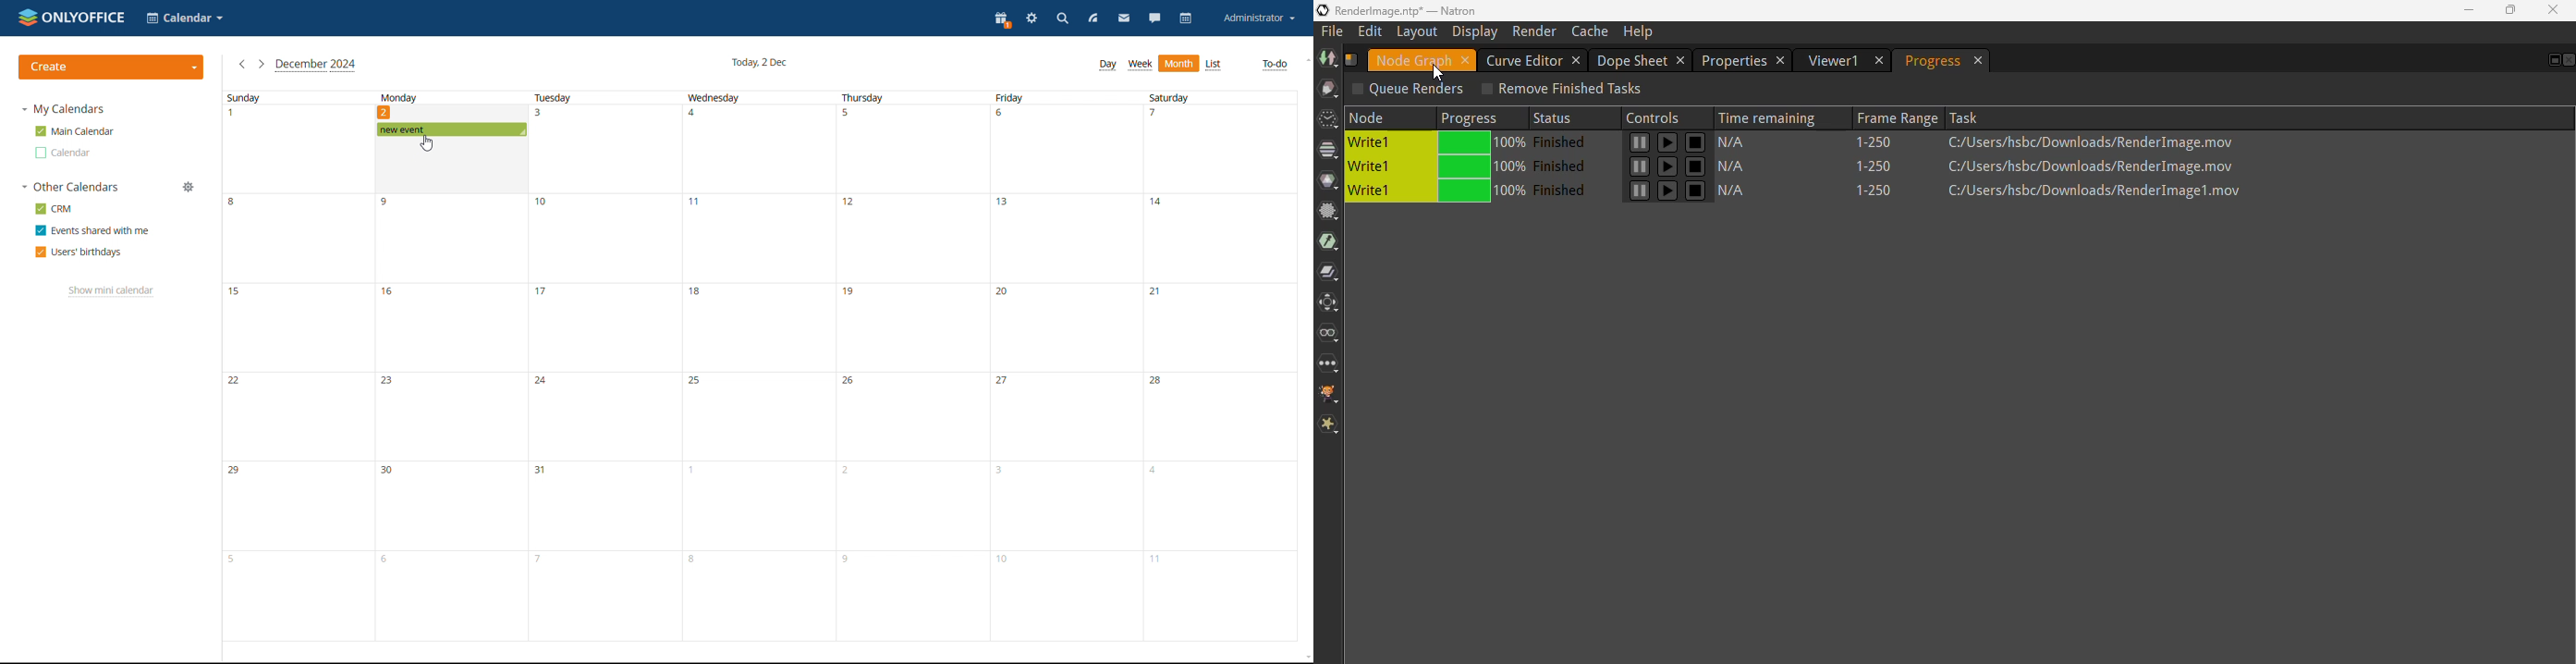 This screenshot has width=2576, height=672. I want to click on account, so click(1260, 19).